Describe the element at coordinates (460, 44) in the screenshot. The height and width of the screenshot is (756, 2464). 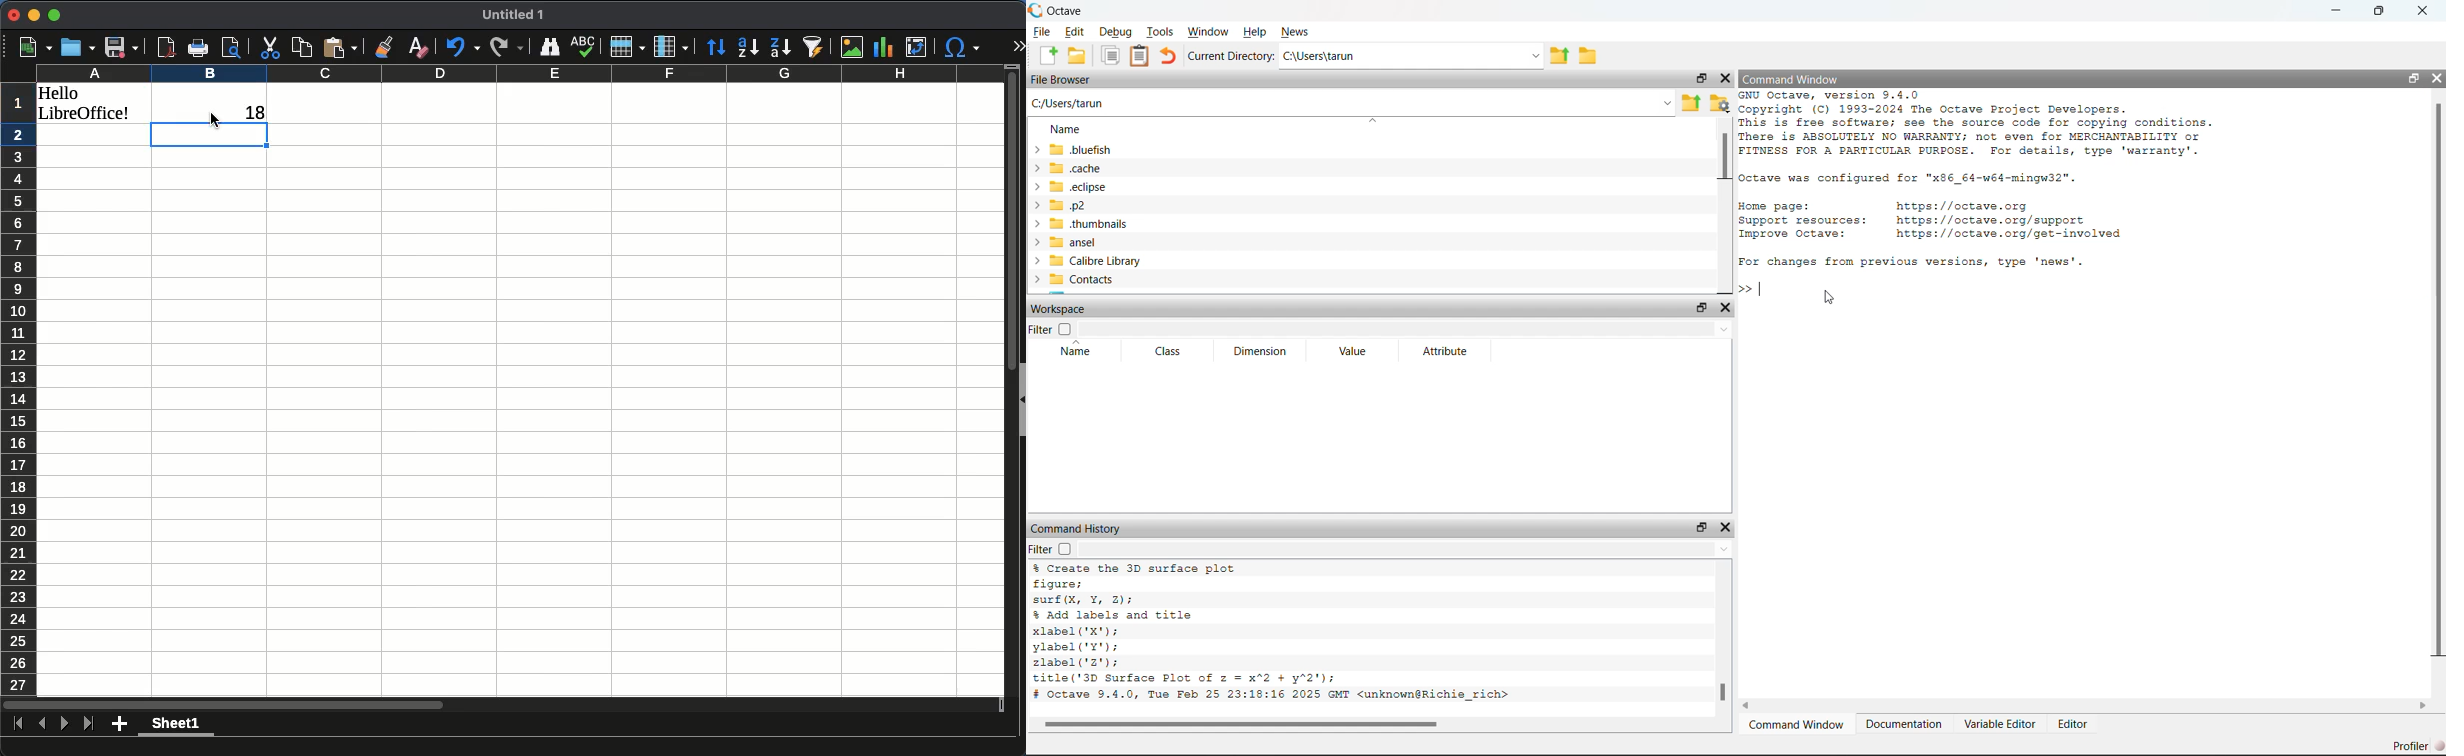
I see `undo` at that location.